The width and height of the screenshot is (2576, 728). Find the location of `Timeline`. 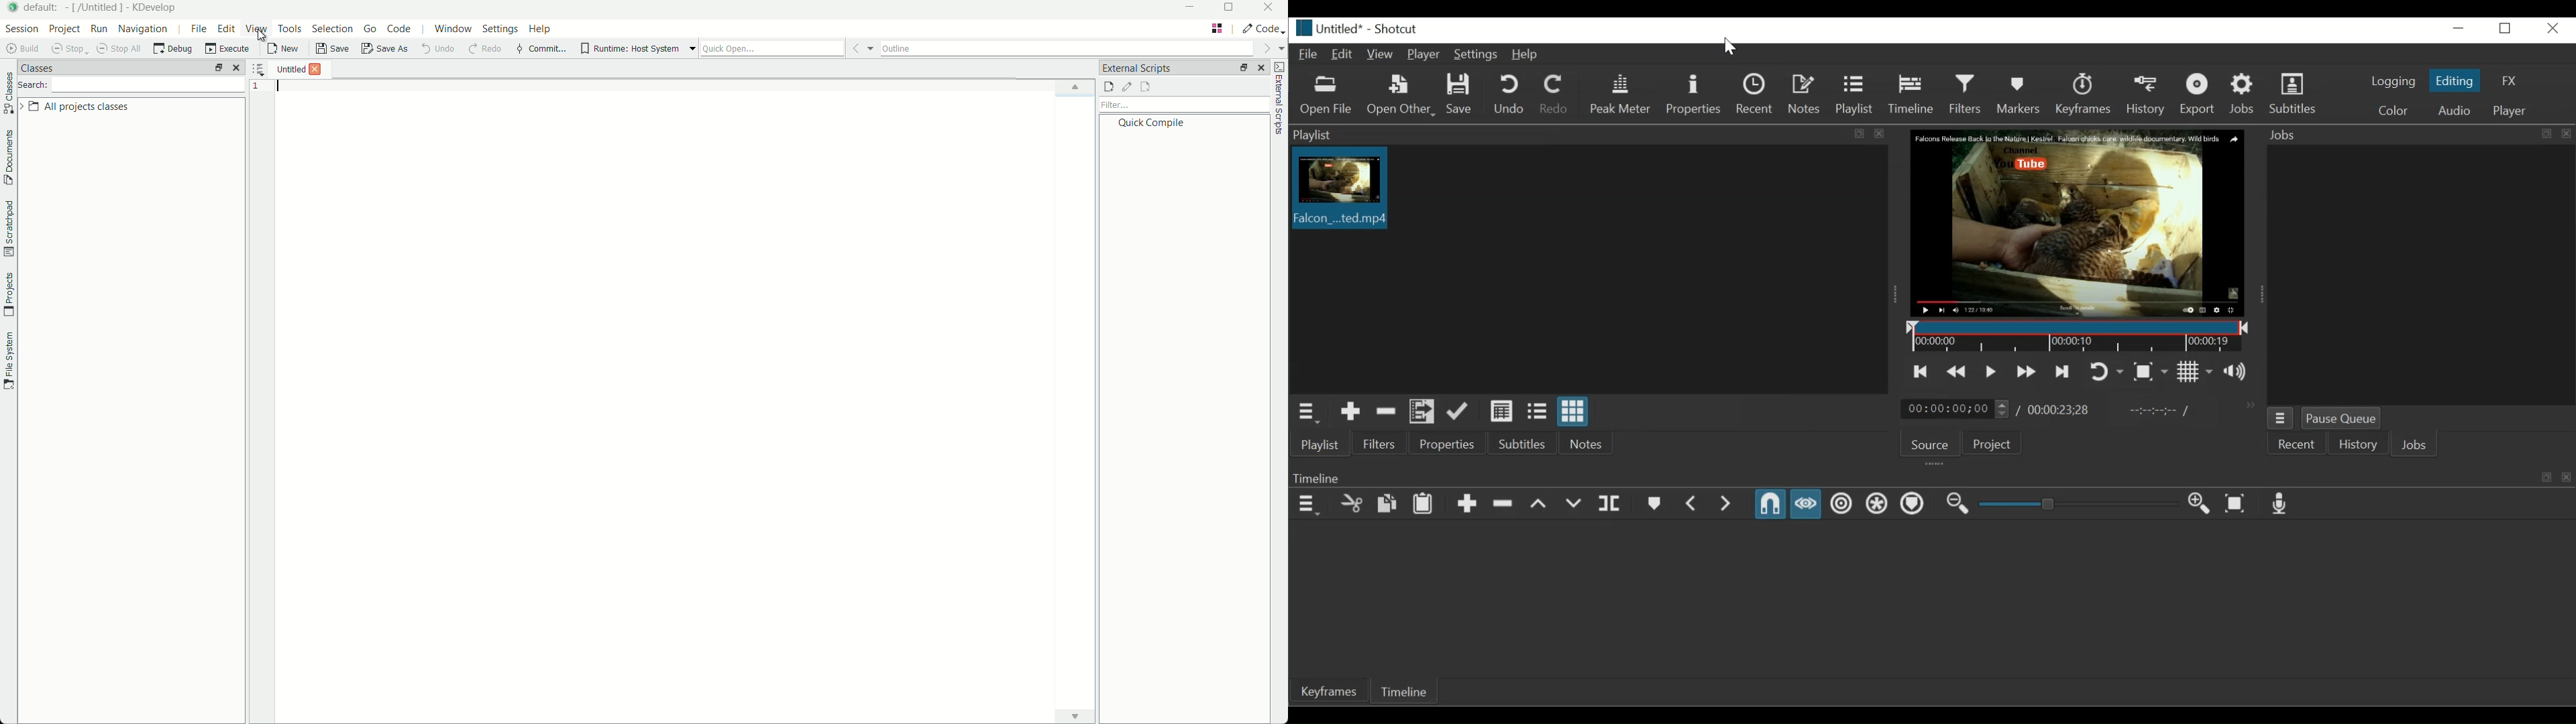

Timeline is located at coordinates (1911, 95).